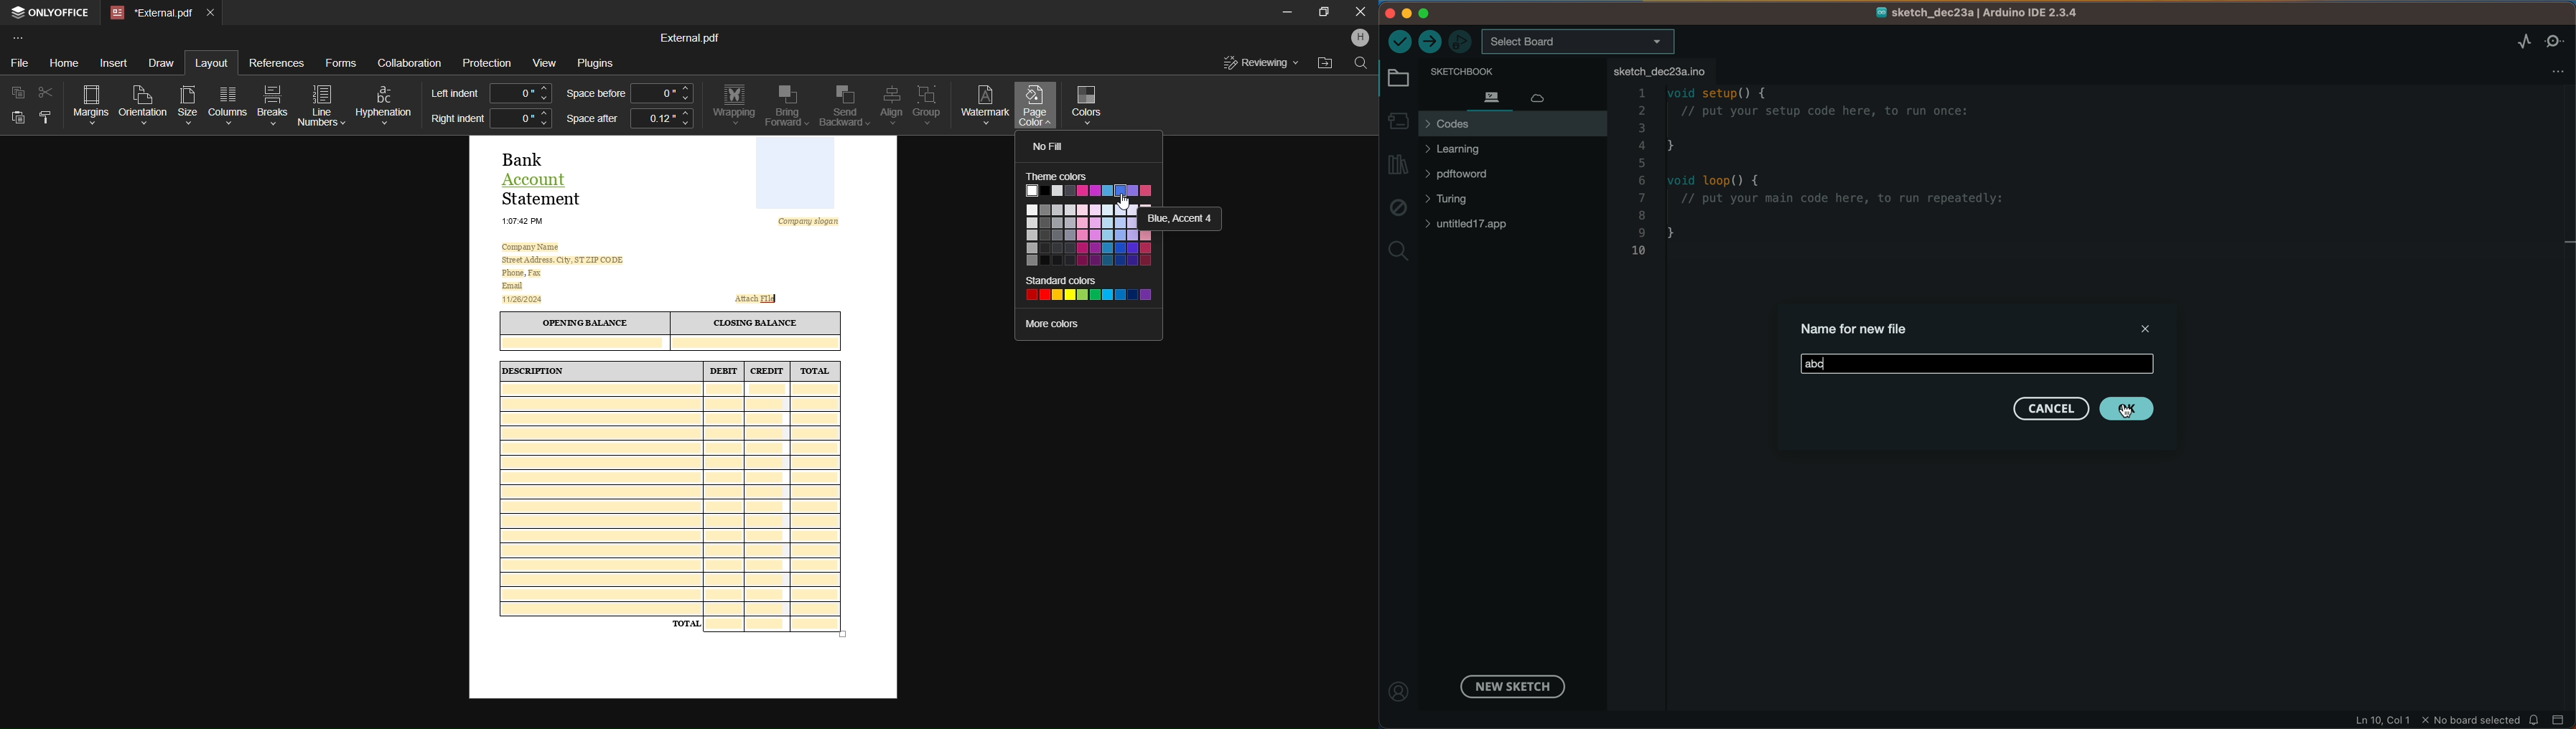  What do you see at coordinates (44, 119) in the screenshot?
I see `Copy Styles` at bounding box center [44, 119].